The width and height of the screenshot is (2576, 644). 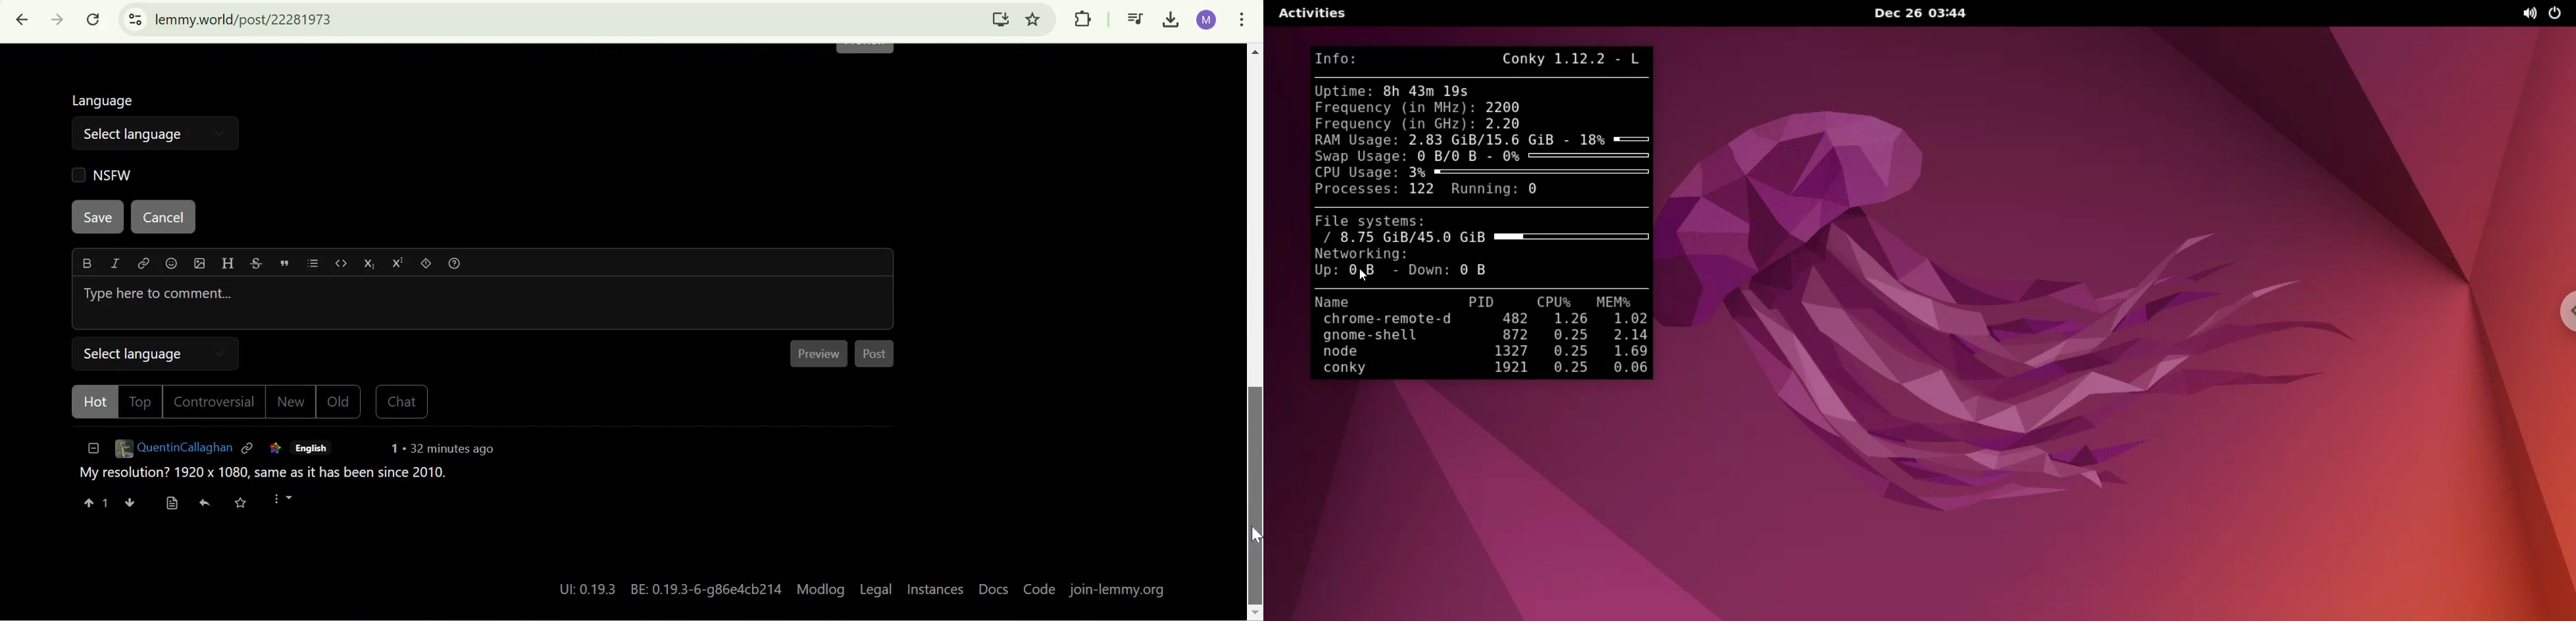 What do you see at coordinates (876, 588) in the screenshot?
I see `Legal` at bounding box center [876, 588].